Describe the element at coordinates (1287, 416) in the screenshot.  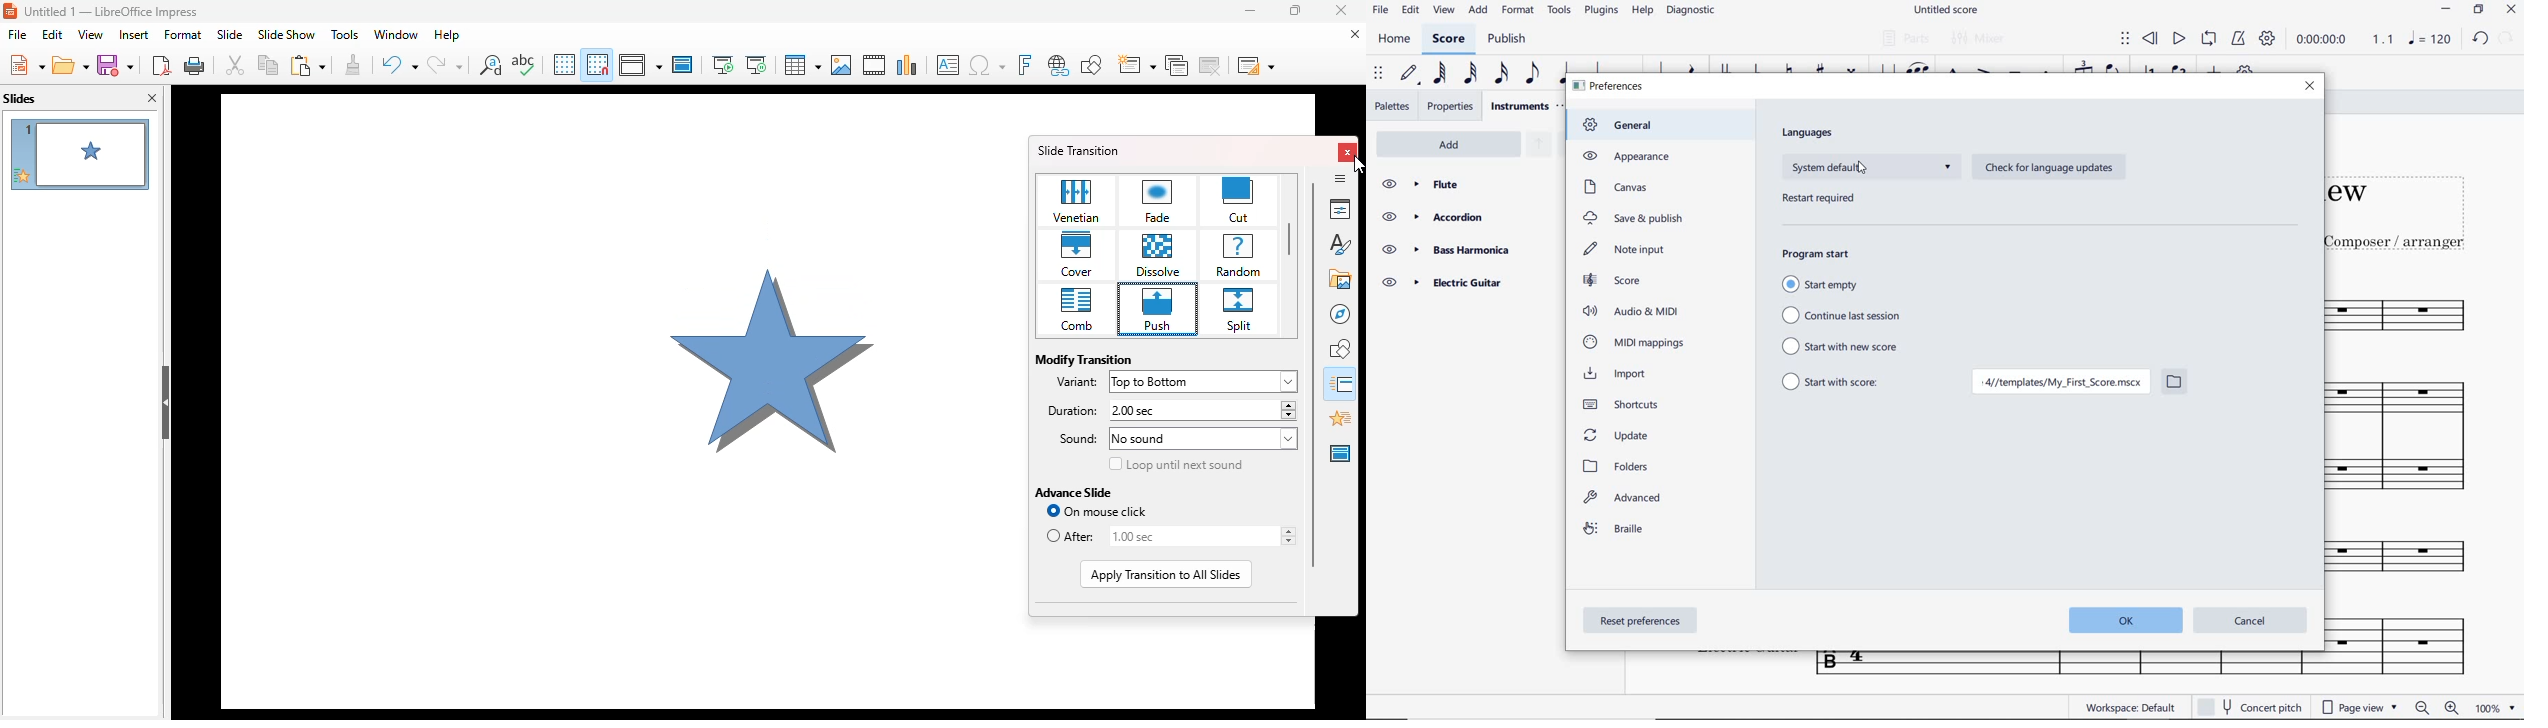
I see `decrease duration` at that location.